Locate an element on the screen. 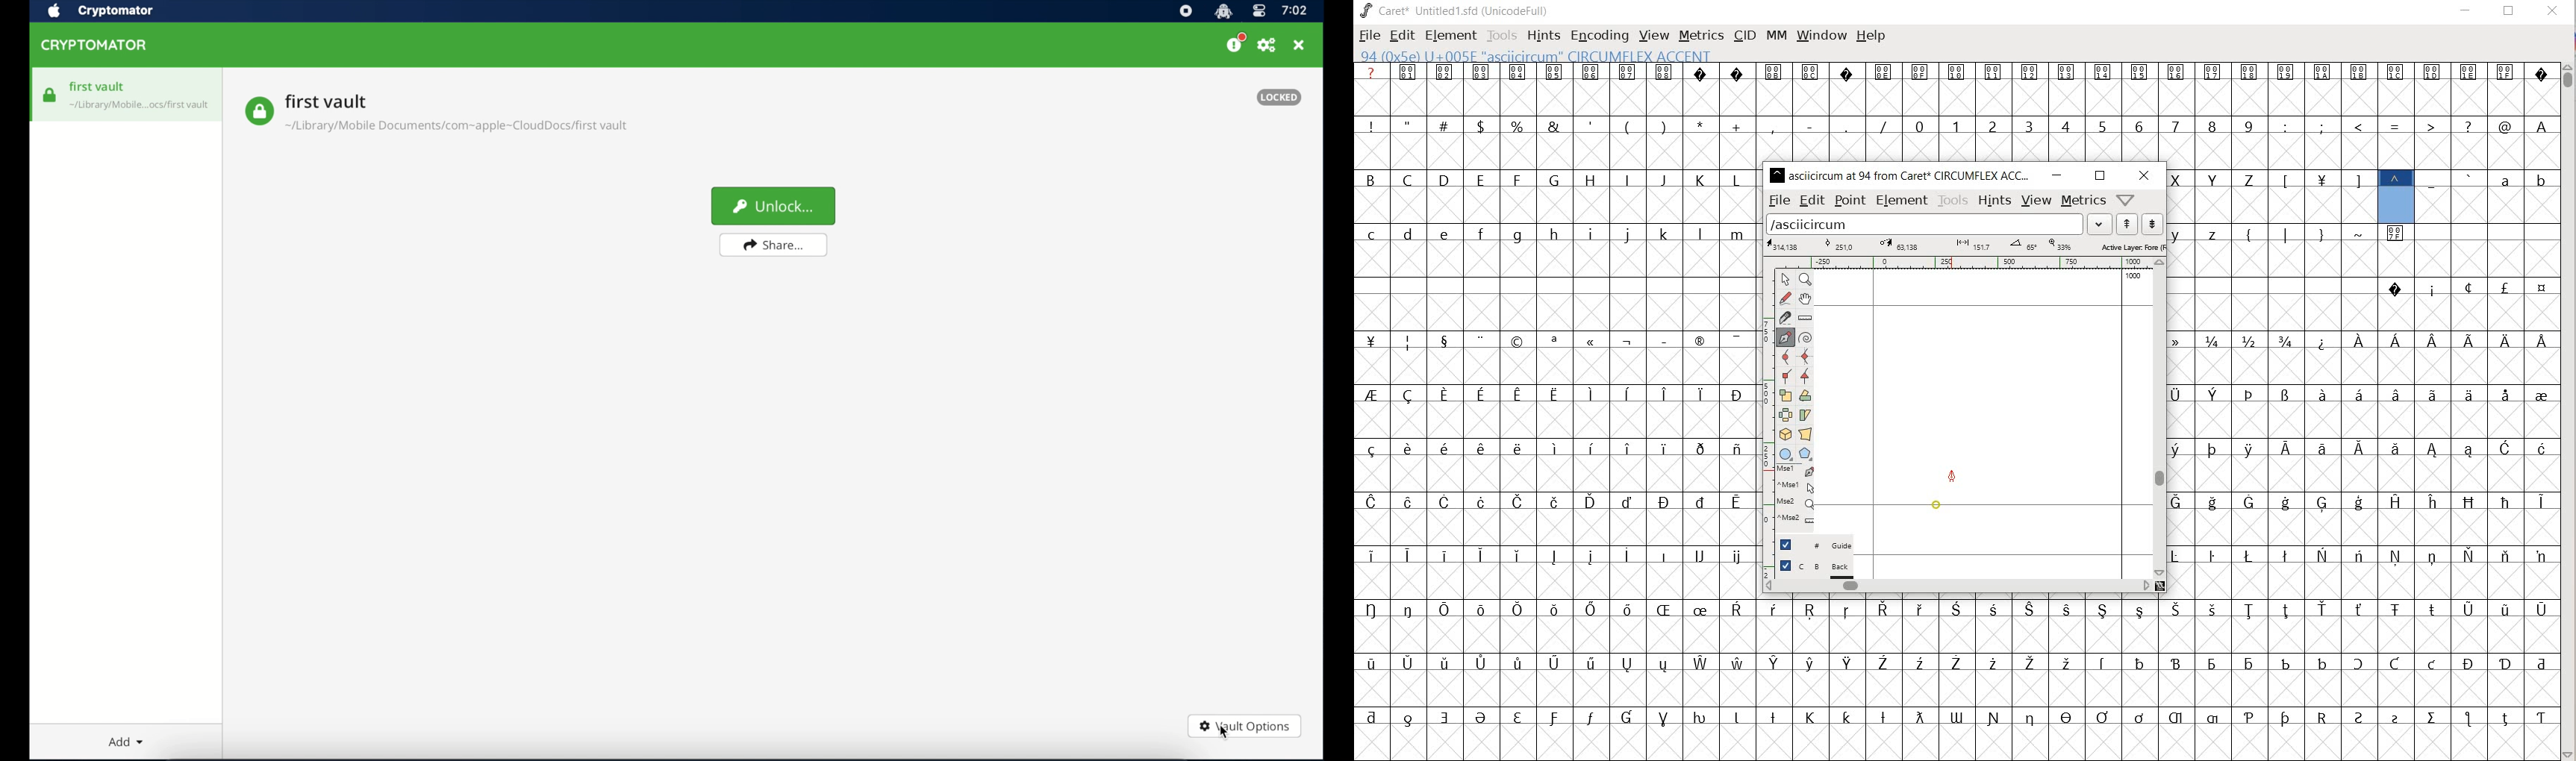 The height and width of the screenshot is (784, 2576). show the next word on the list is located at coordinates (2127, 225).